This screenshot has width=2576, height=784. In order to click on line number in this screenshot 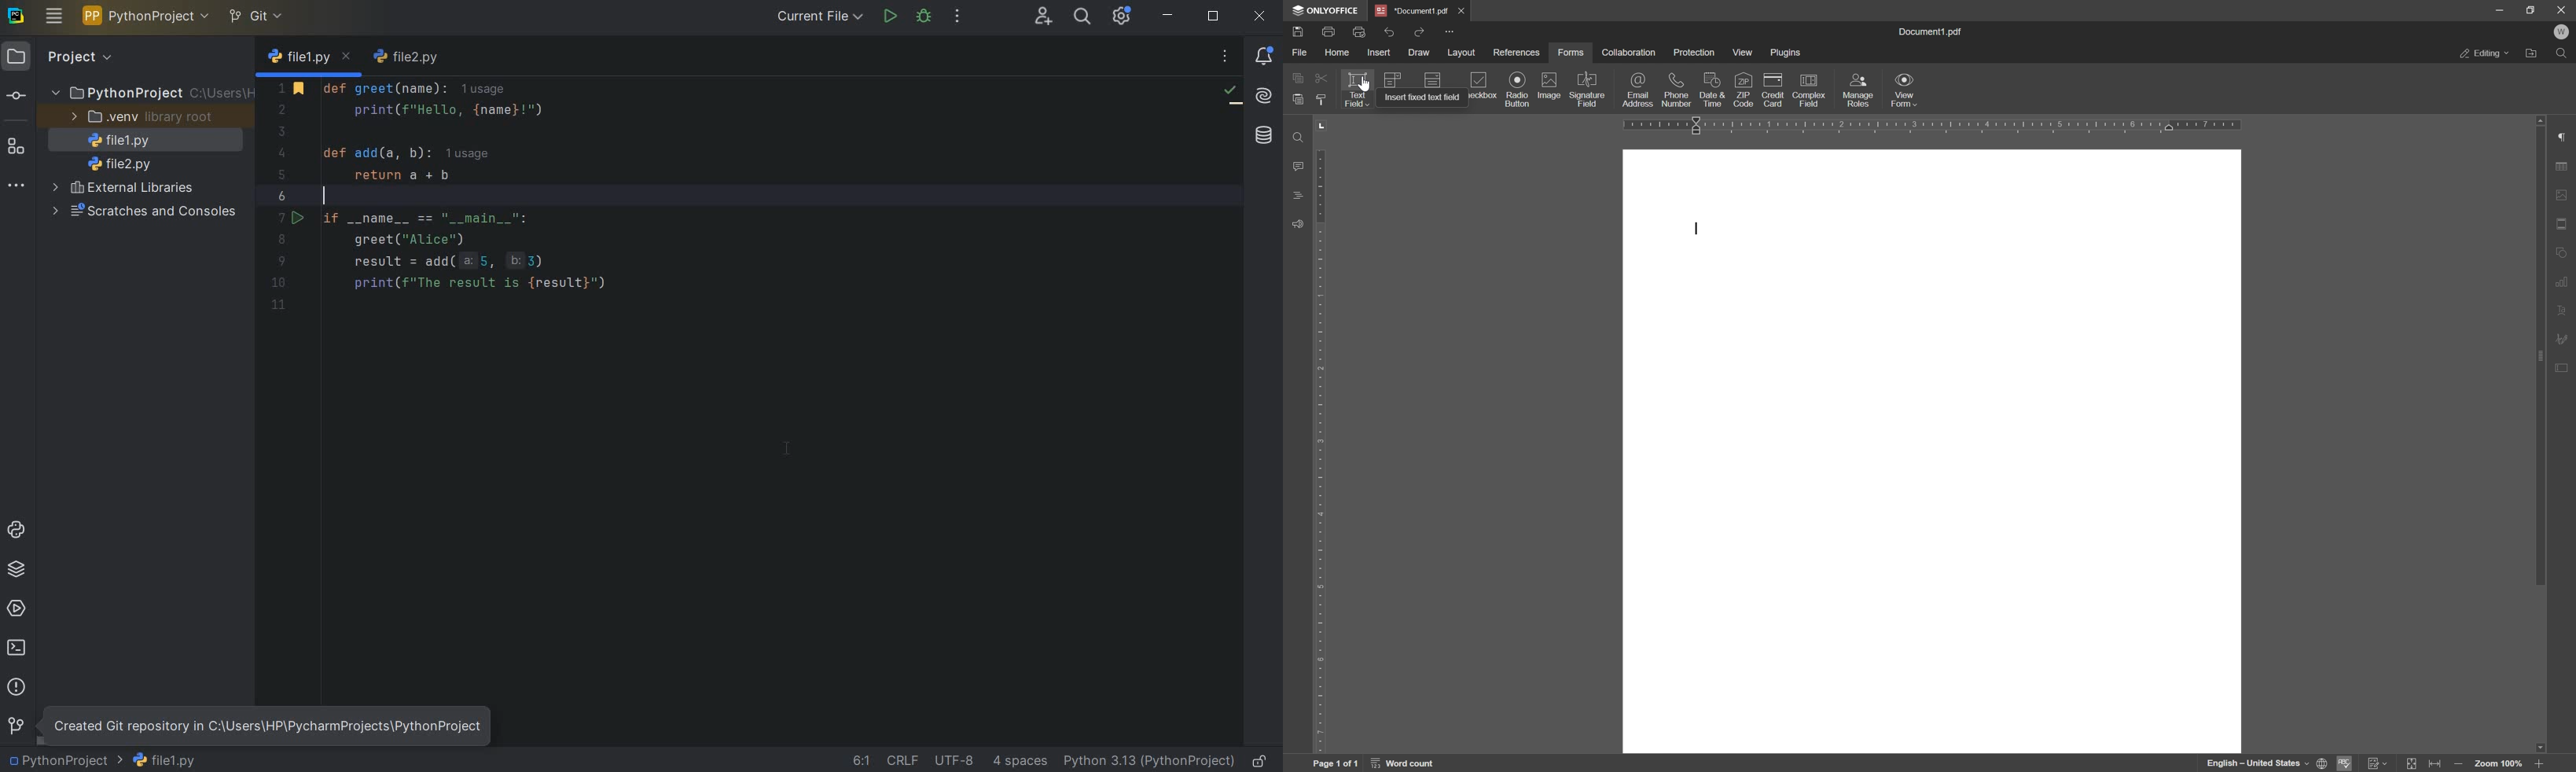, I will do `click(284, 197)`.